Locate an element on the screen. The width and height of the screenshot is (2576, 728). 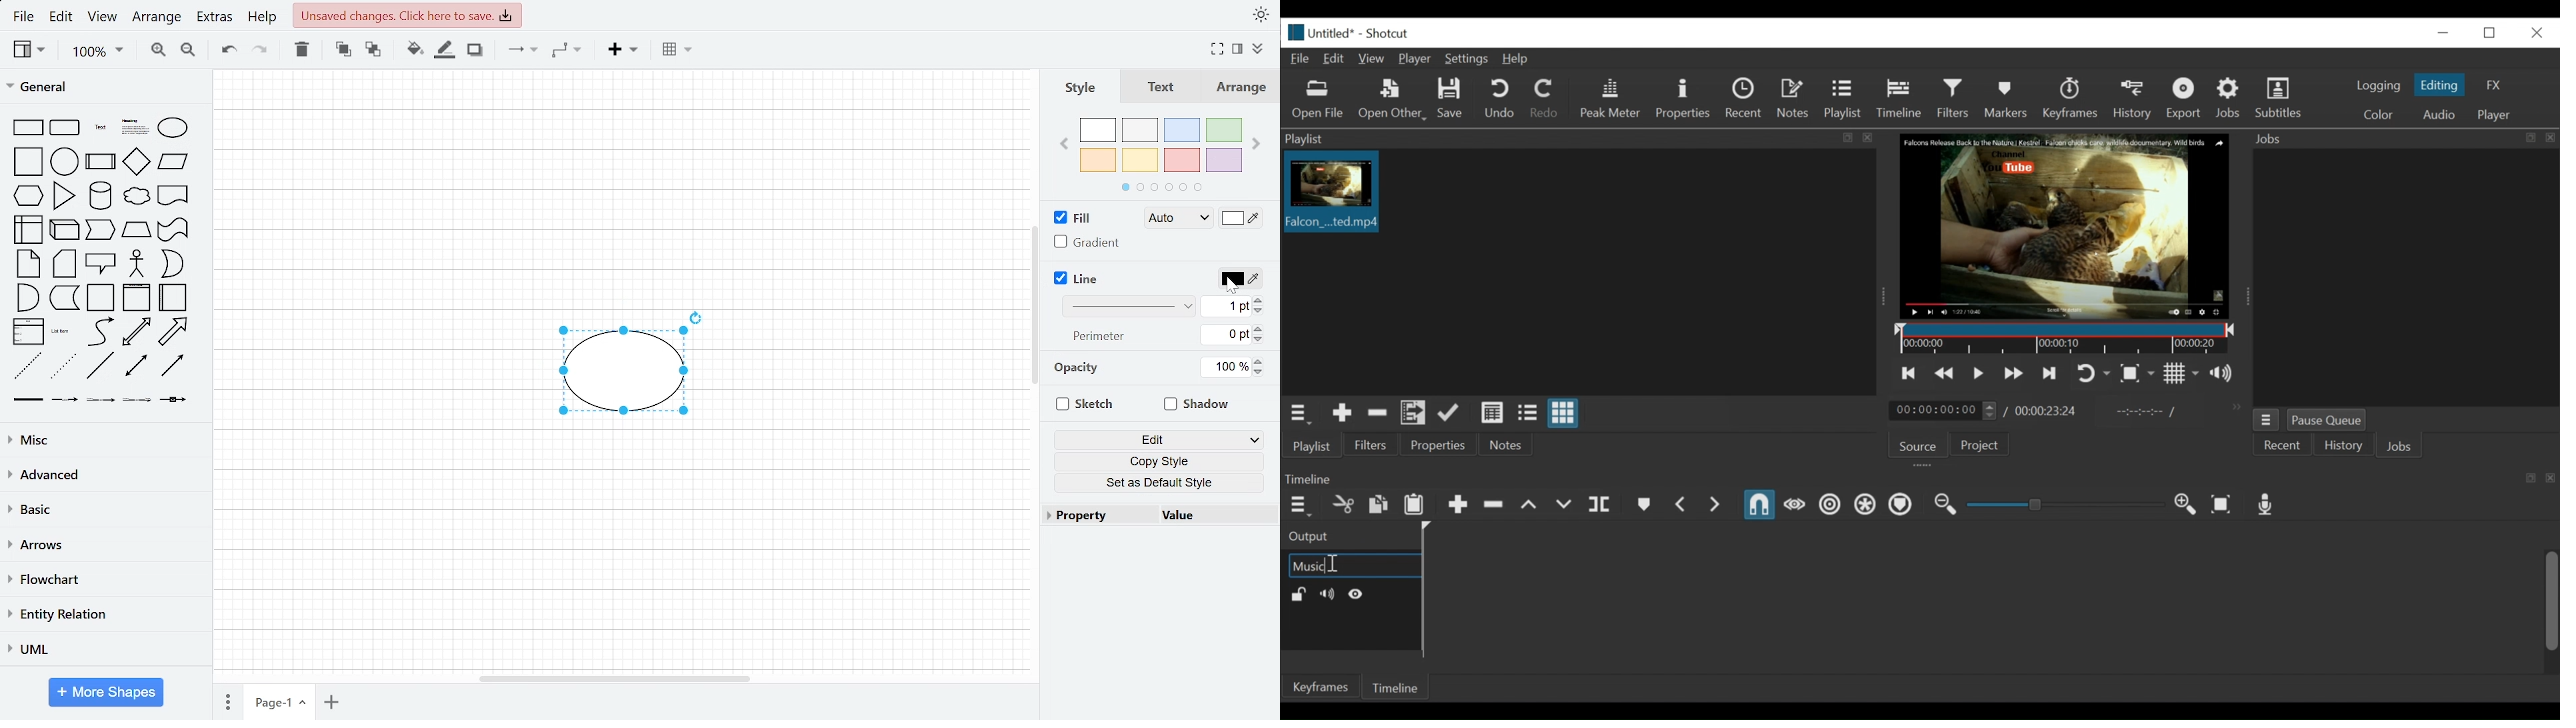
horizontal container is located at coordinates (172, 299).